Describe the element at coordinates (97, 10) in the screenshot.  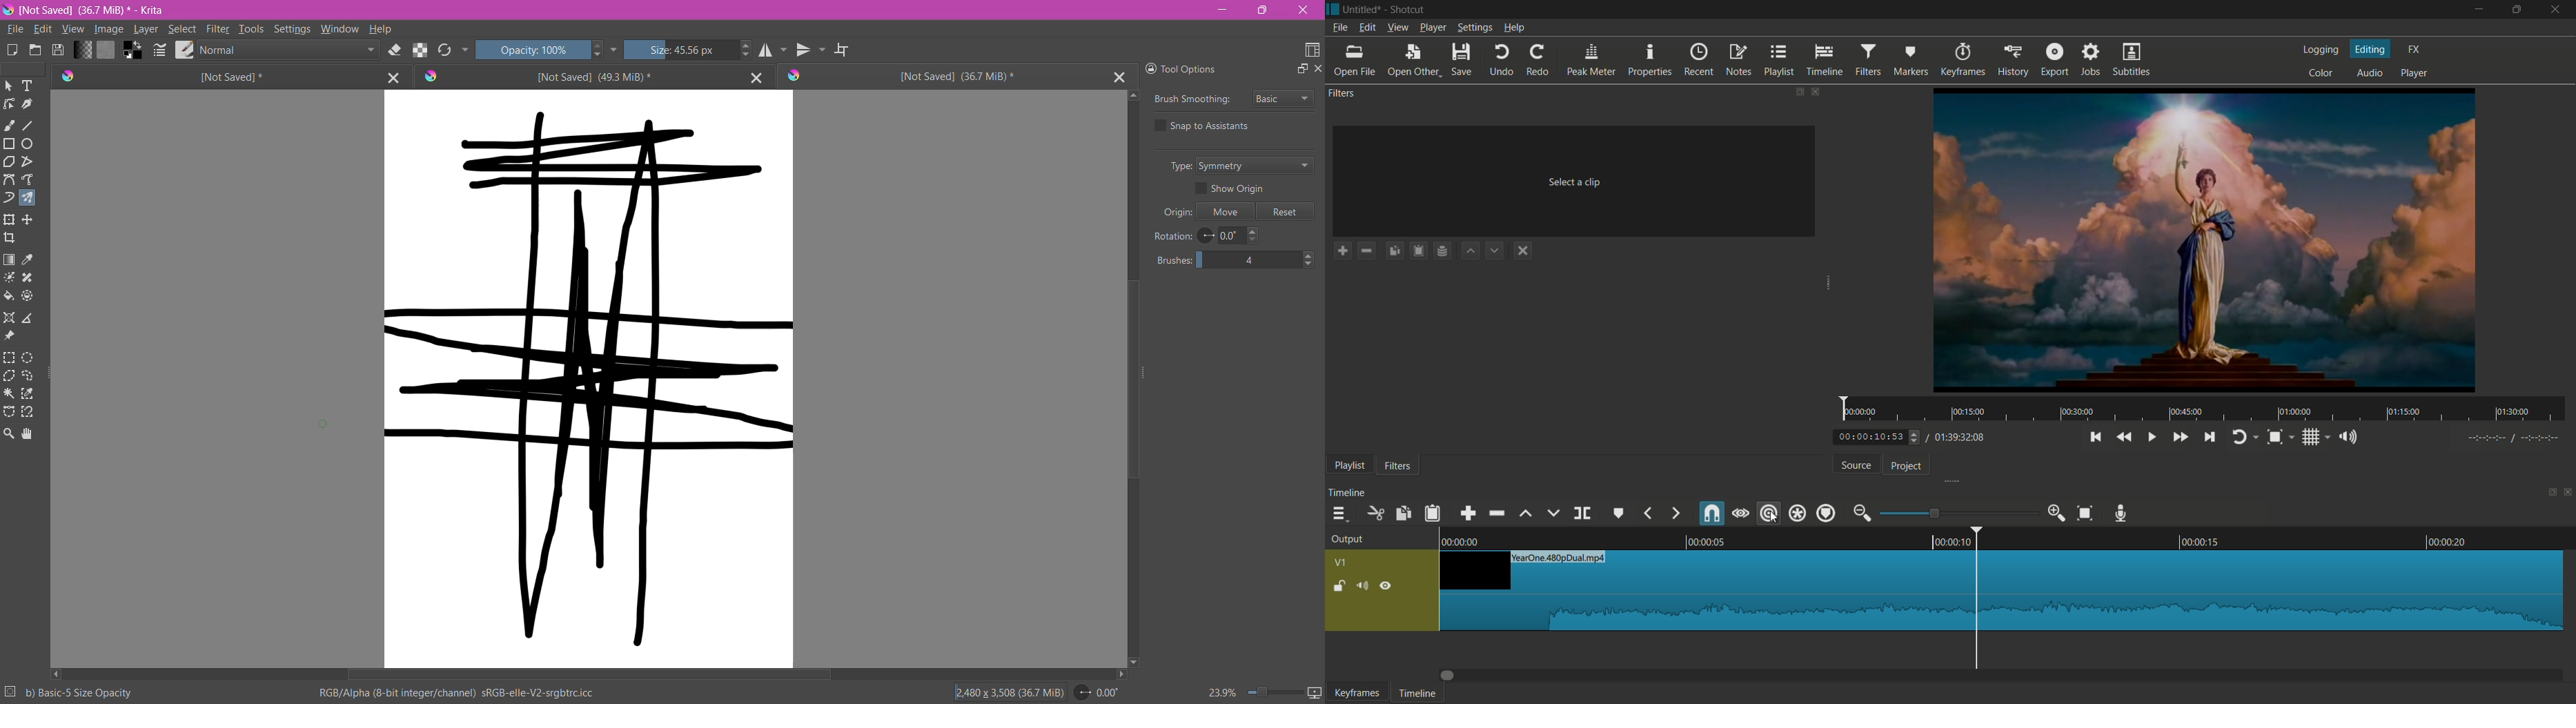
I see `File Name, Size` at that location.